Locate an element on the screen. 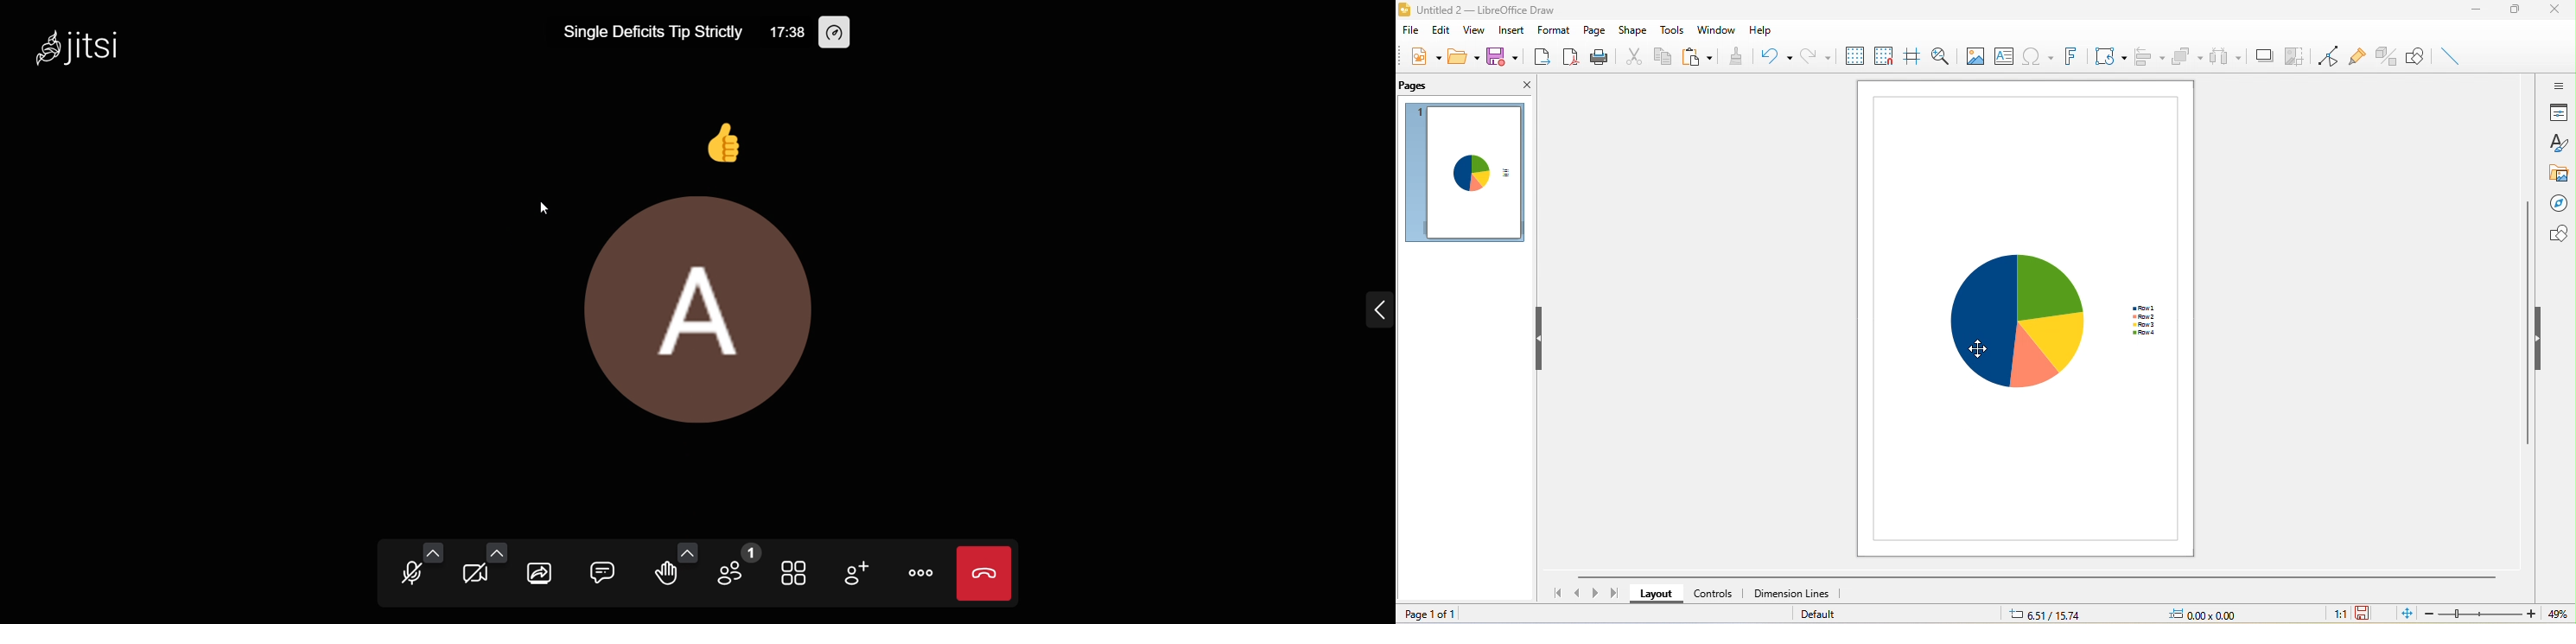 The height and width of the screenshot is (644, 2576). show draw functions is located at coordinates (2416, 55).